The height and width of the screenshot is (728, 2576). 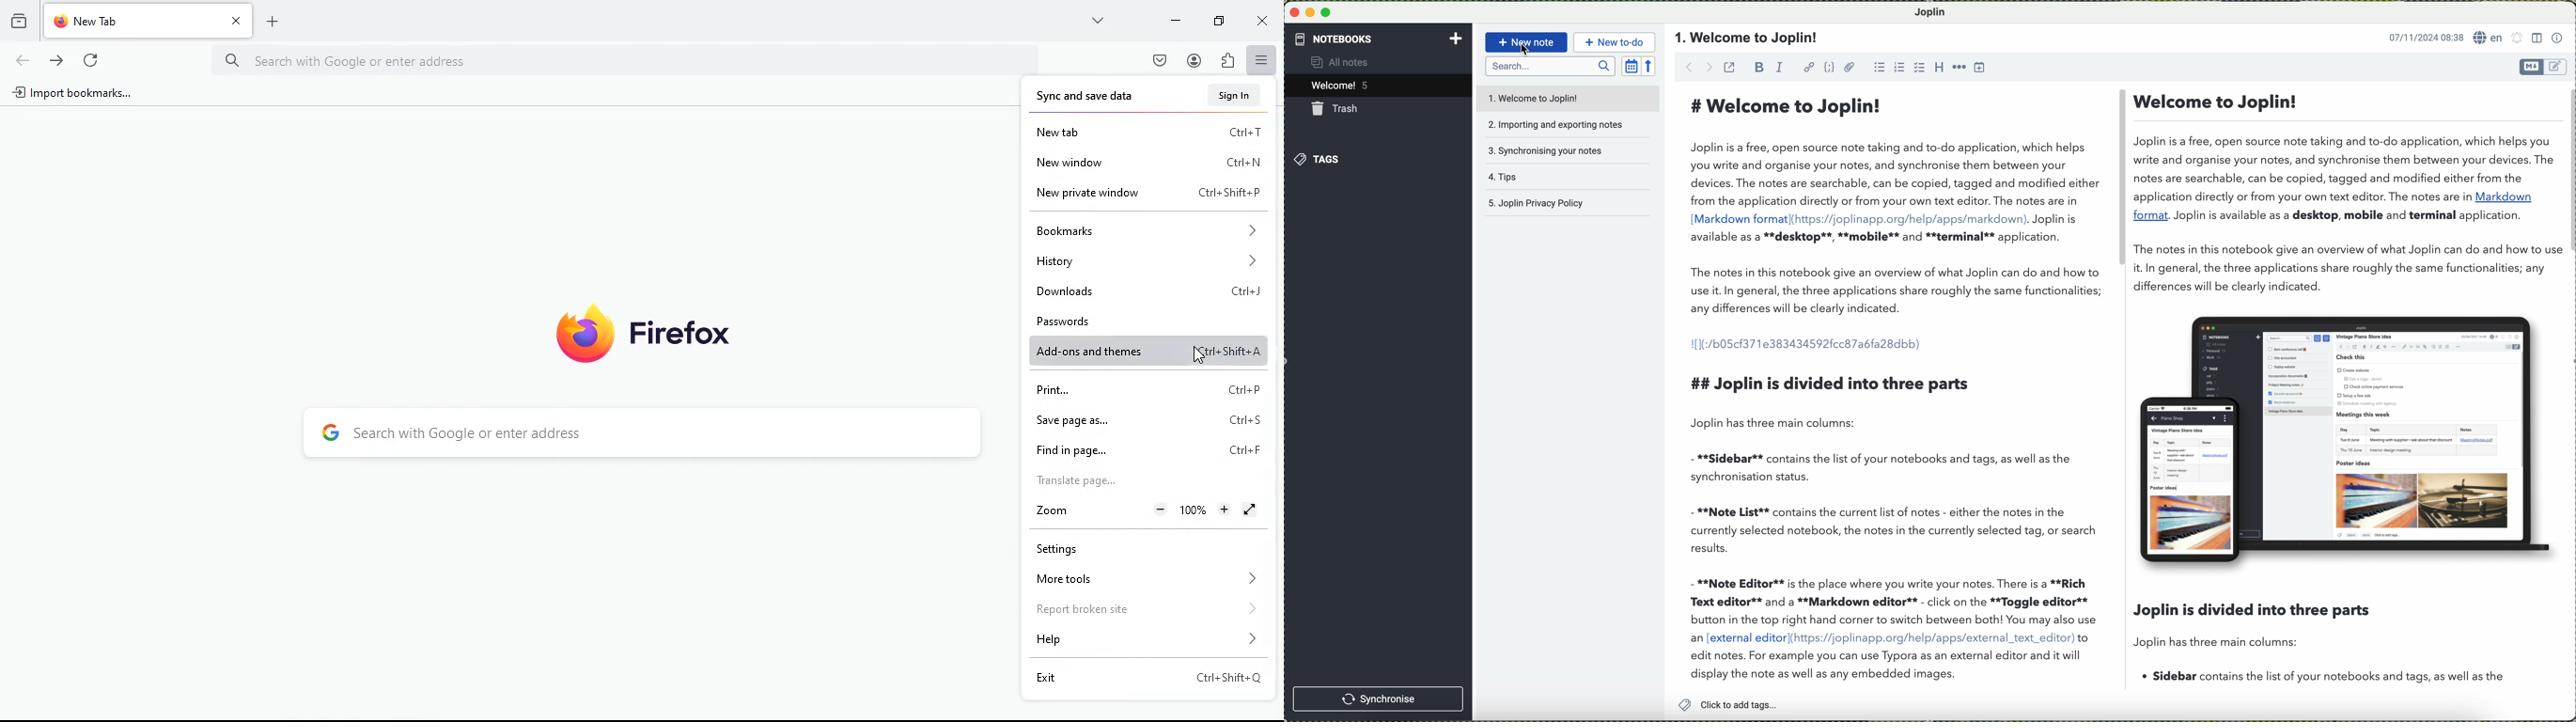 What do you see at coordinates (1148, 132) in the screenshot?
I see `new tab` at bounding box center [1148, 132].